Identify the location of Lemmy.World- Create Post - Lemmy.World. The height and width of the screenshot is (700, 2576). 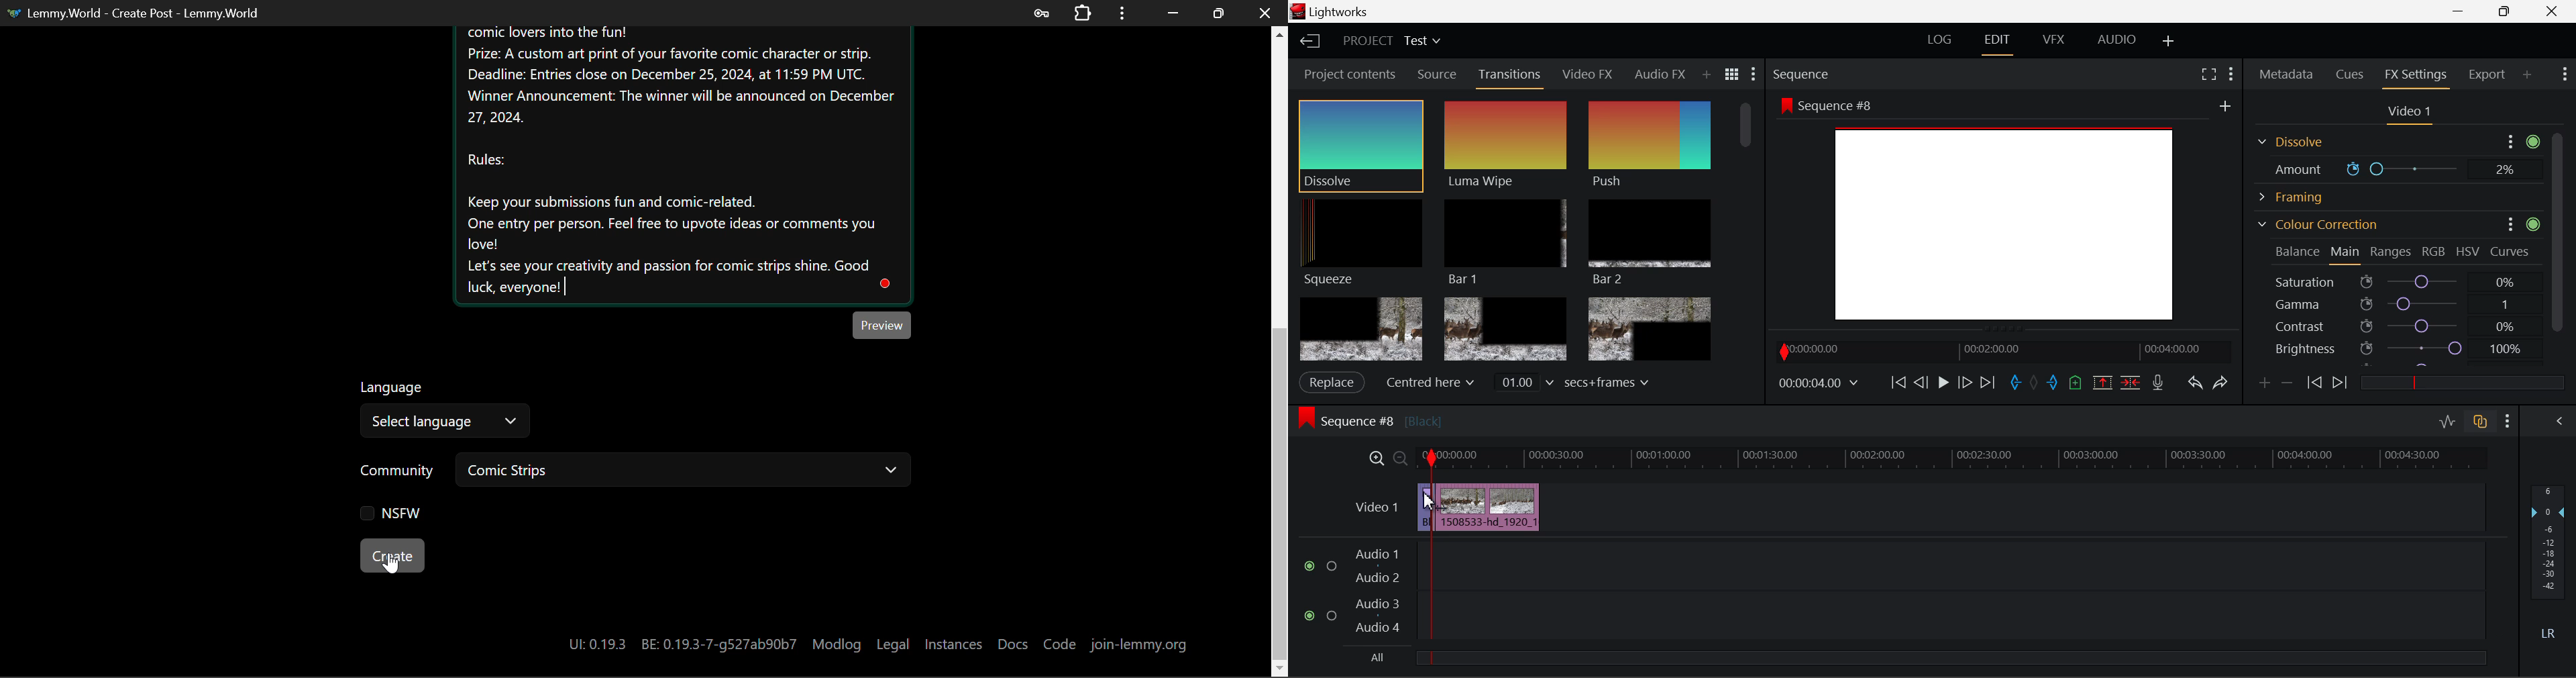
(140, 13).